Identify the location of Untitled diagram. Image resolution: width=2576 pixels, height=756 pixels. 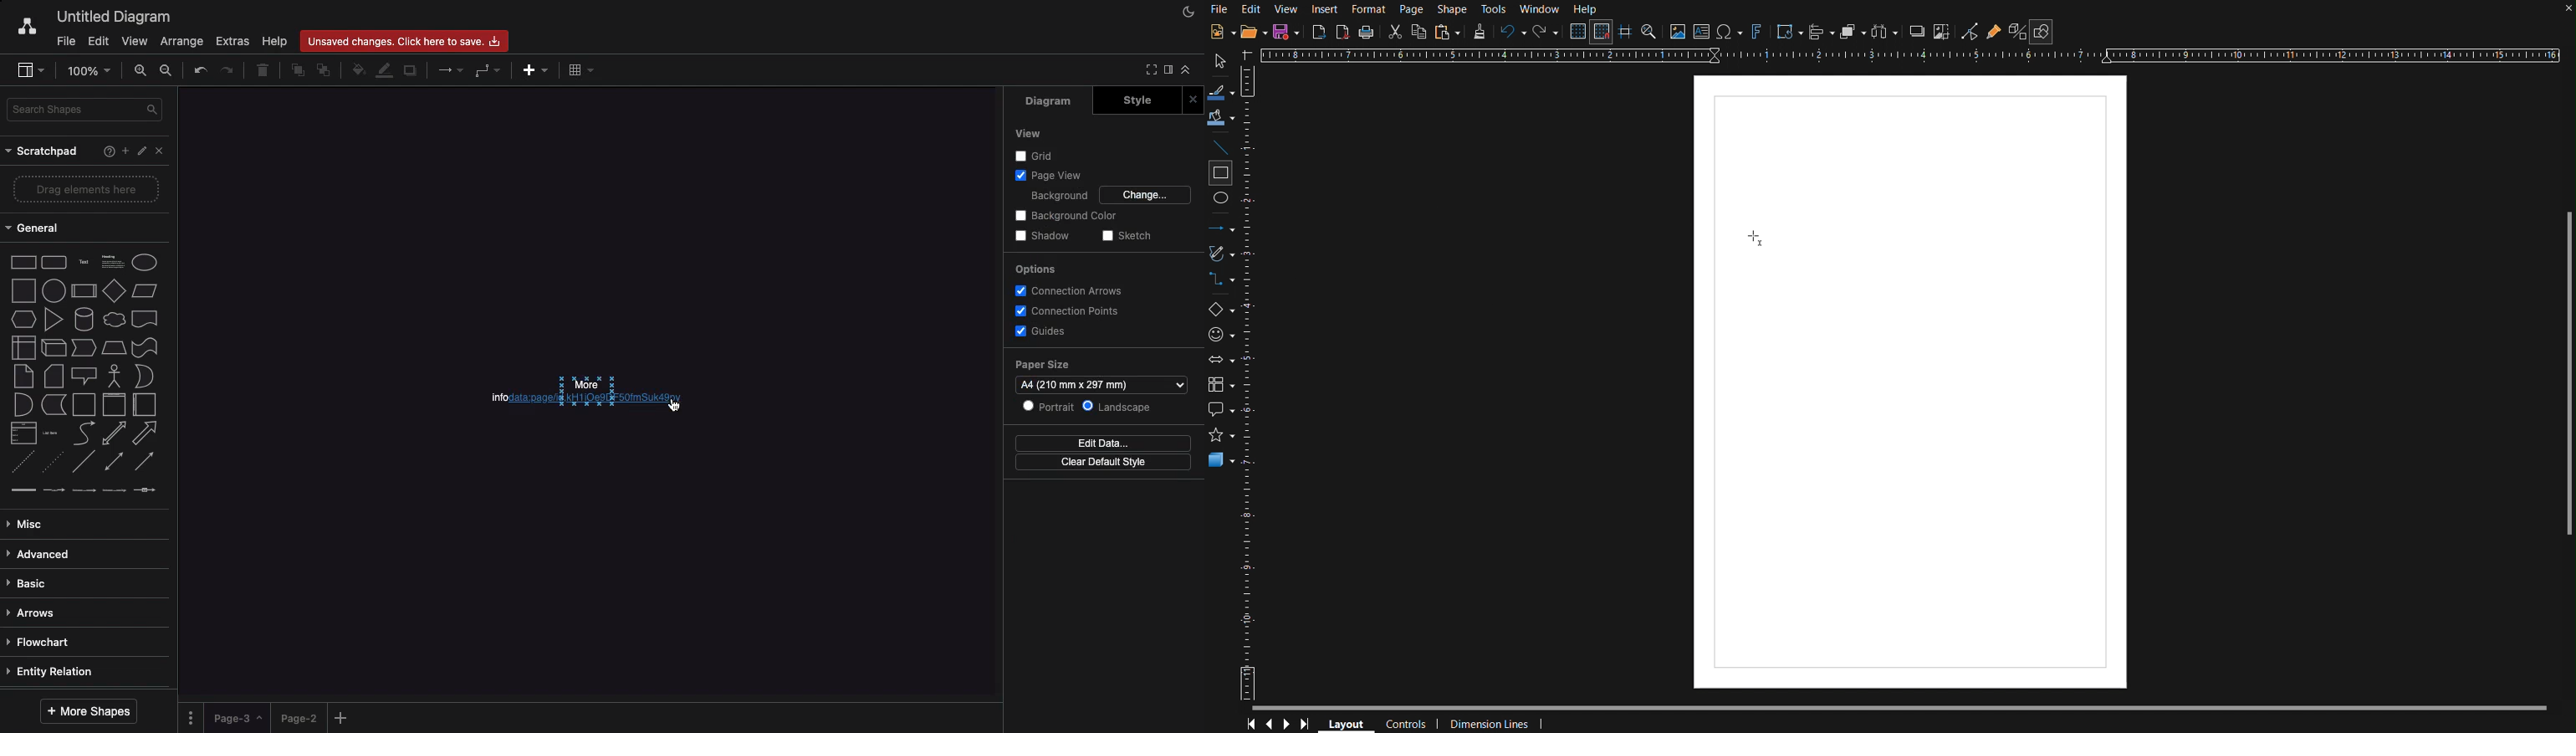
(109, 17).